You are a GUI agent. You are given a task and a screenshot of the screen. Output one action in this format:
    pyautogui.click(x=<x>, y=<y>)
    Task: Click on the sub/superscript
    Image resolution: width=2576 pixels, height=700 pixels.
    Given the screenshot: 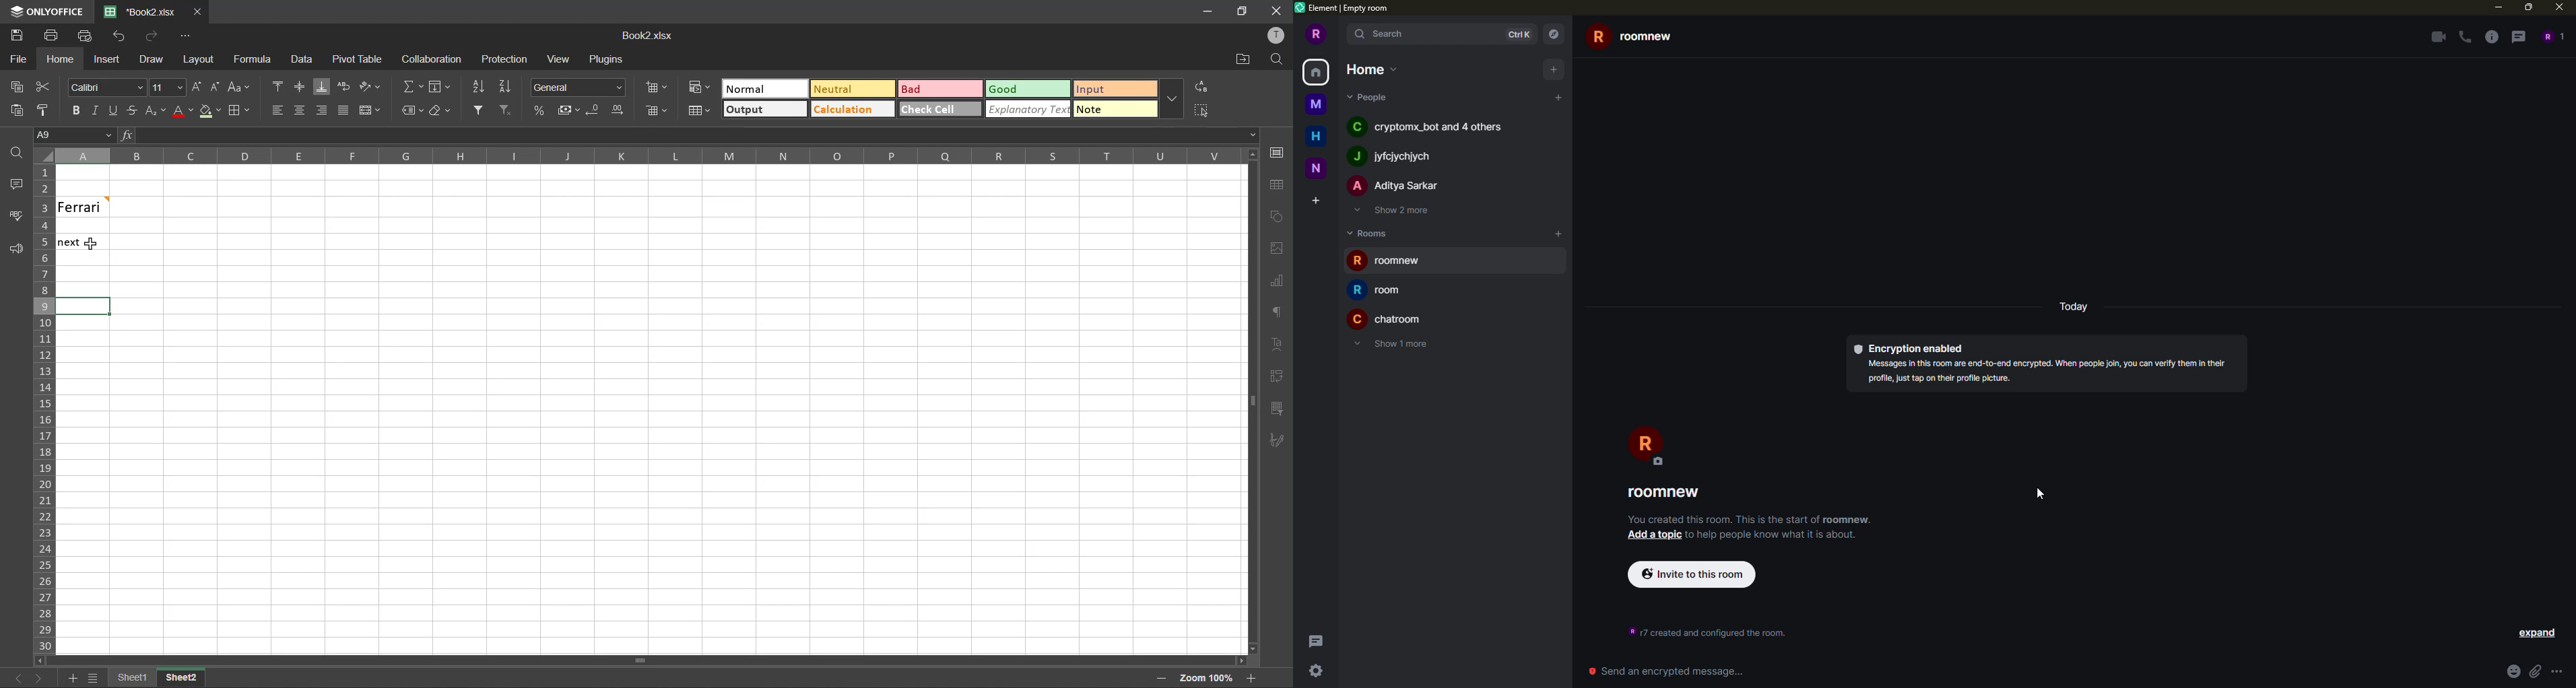 What is the action you would take?
    pyautogui.click(x=158, y=110)
    